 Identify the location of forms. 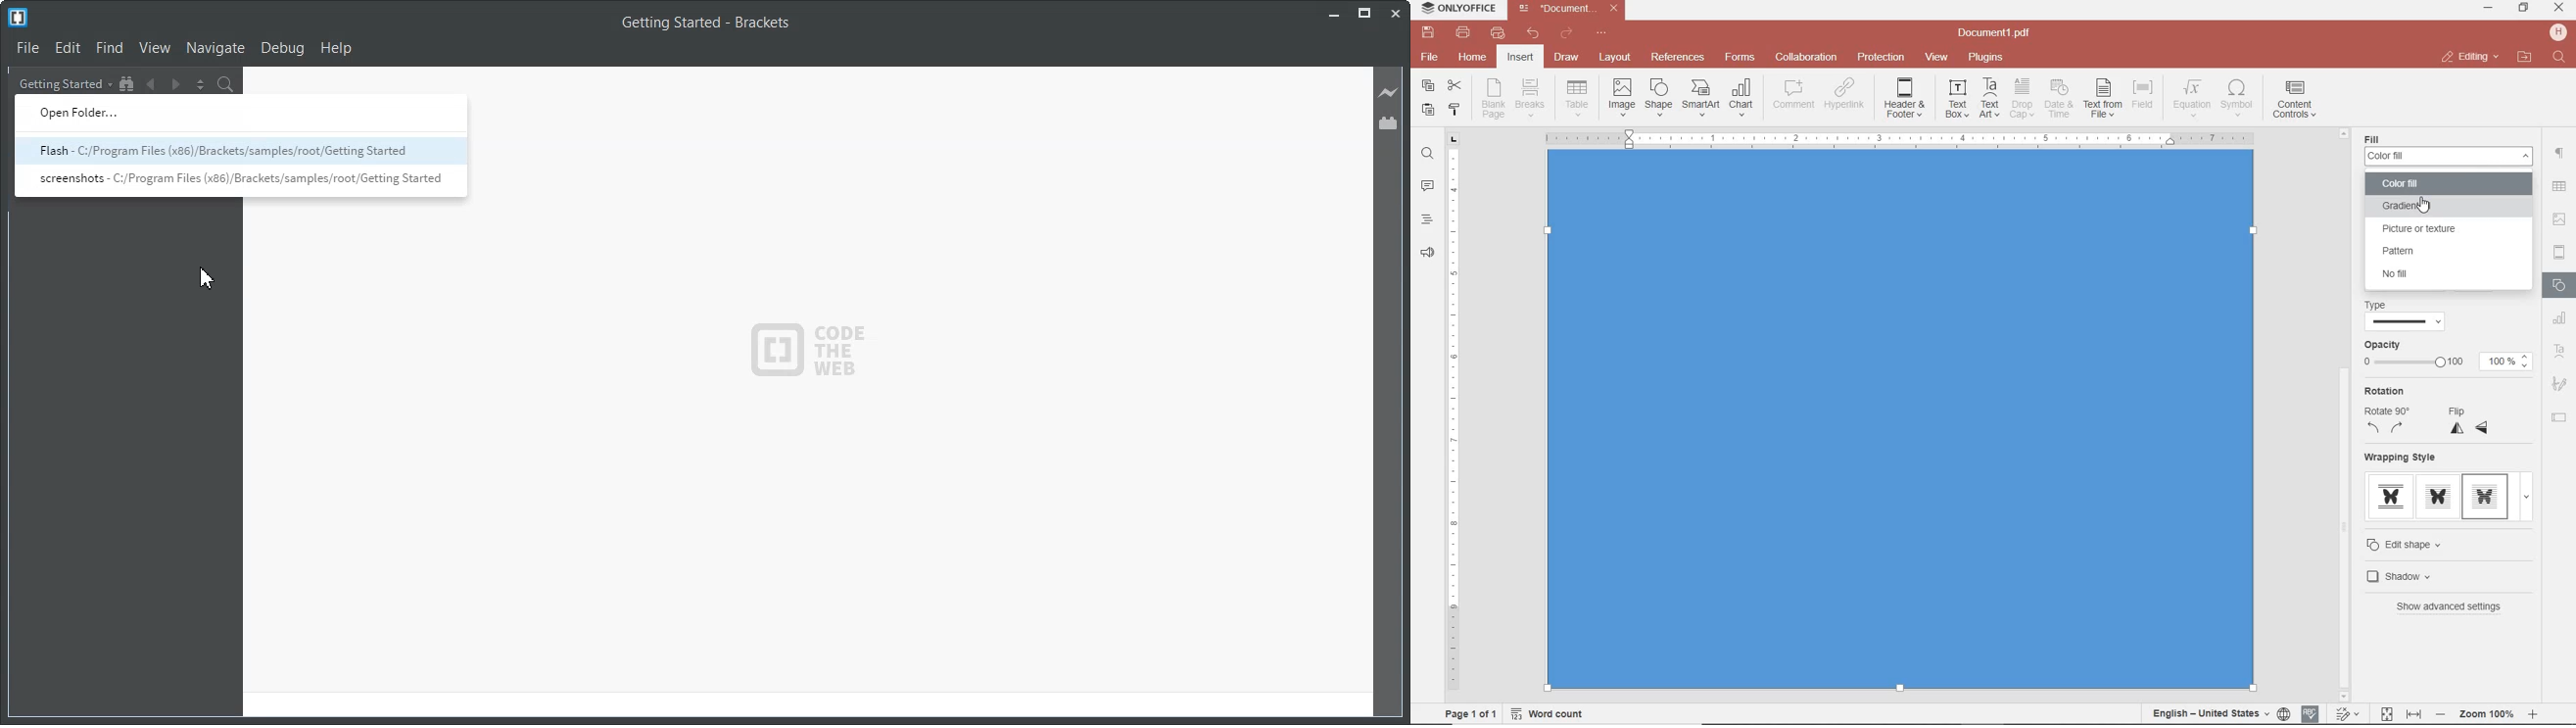
(1740, 57).